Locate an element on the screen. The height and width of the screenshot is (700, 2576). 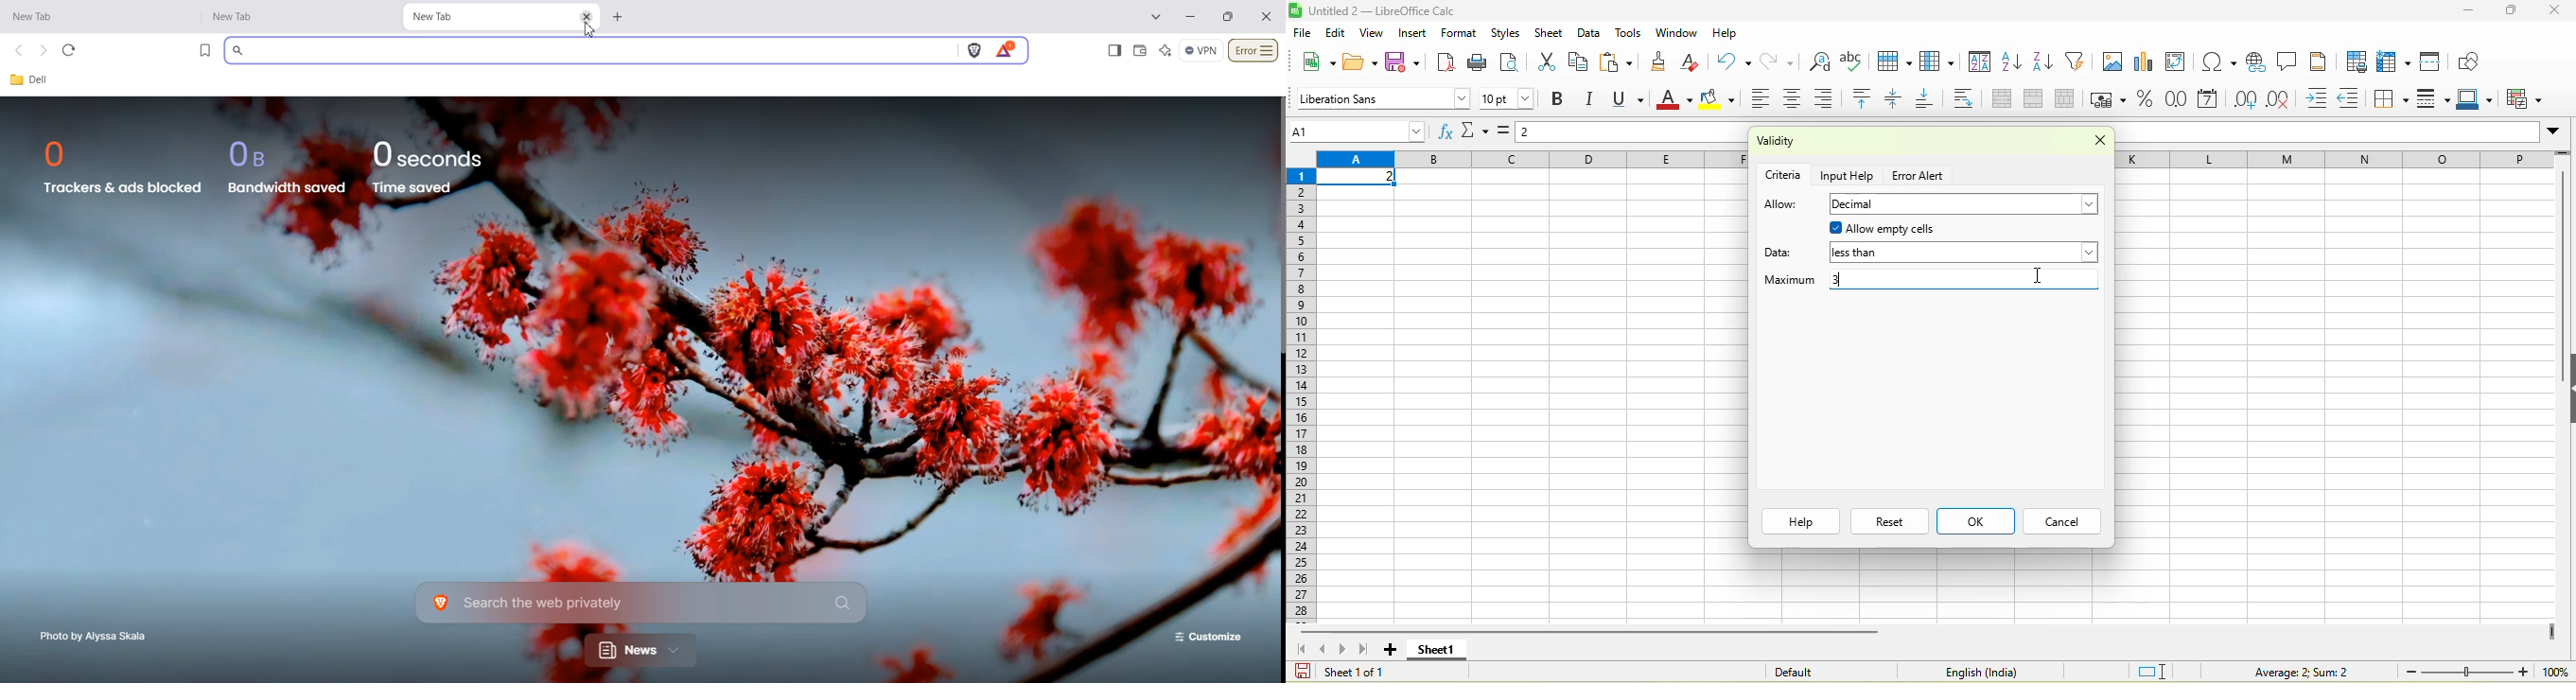
headers and footers is located at coordinates (2320, 61).